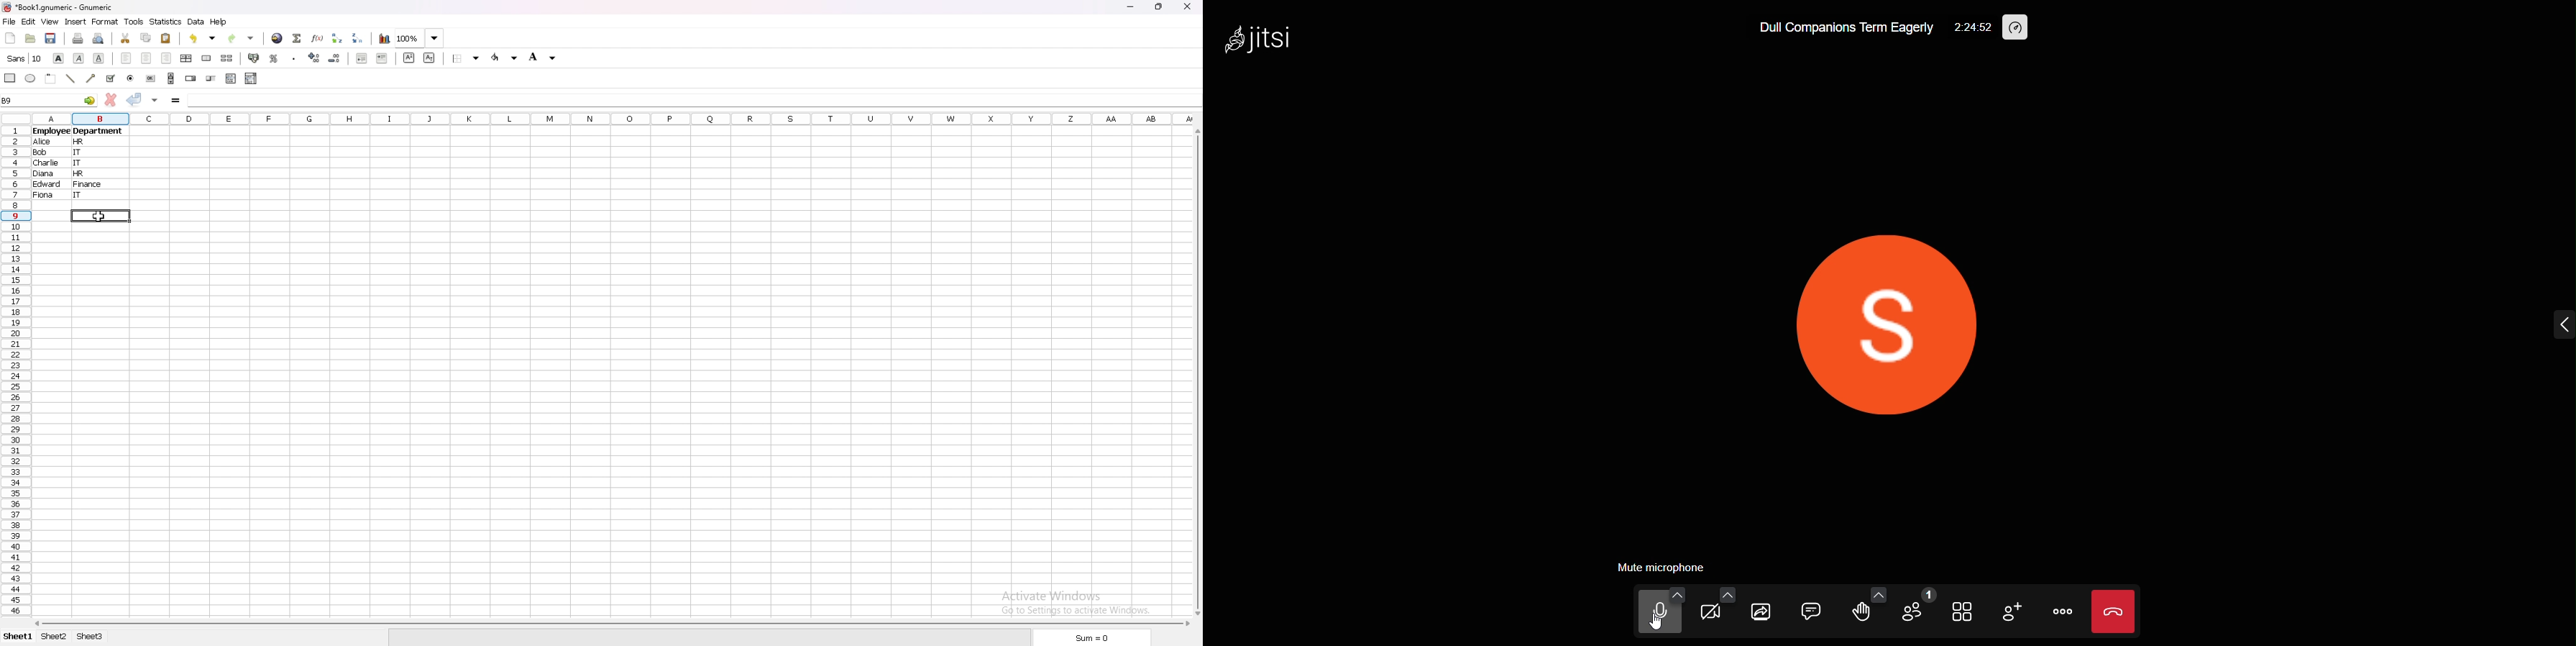 This screenshot has height=672, width=2576. What do you see at coordinates (505, 57) in the screenshot?
I see `foreground` at bounding box center [505, 57].